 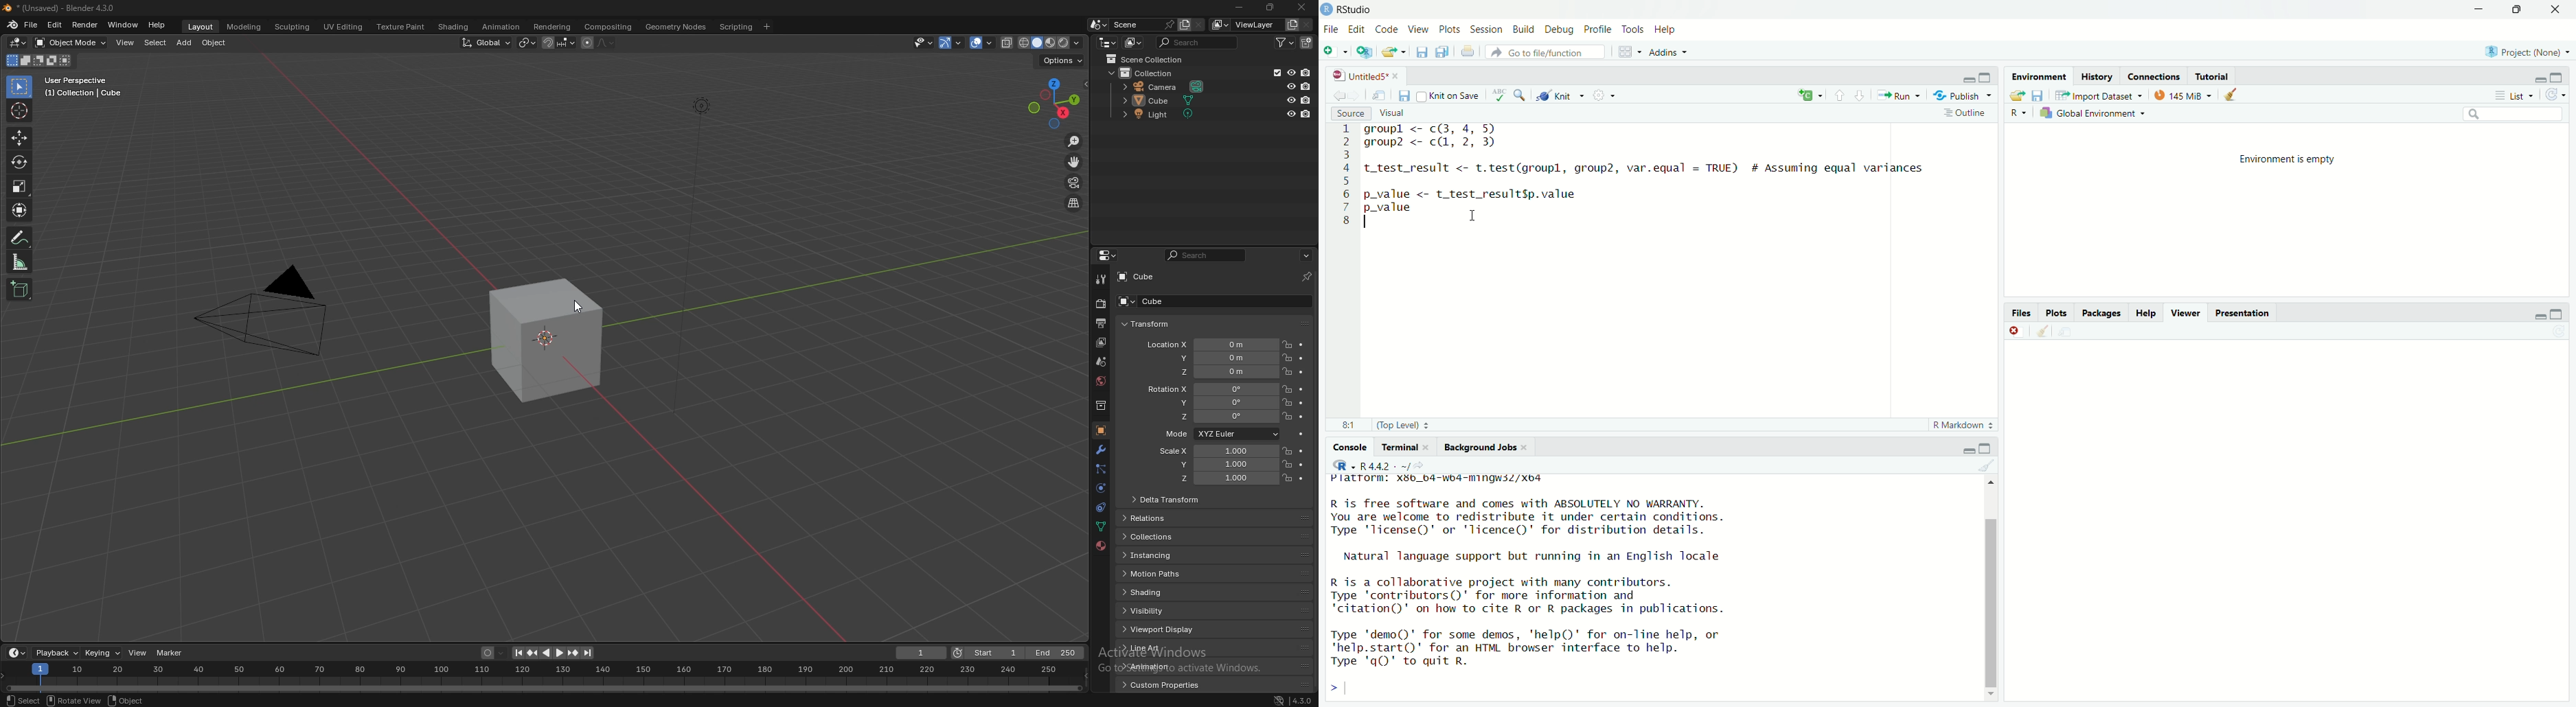 I want to click on cube, so click(x=1137, y=277).